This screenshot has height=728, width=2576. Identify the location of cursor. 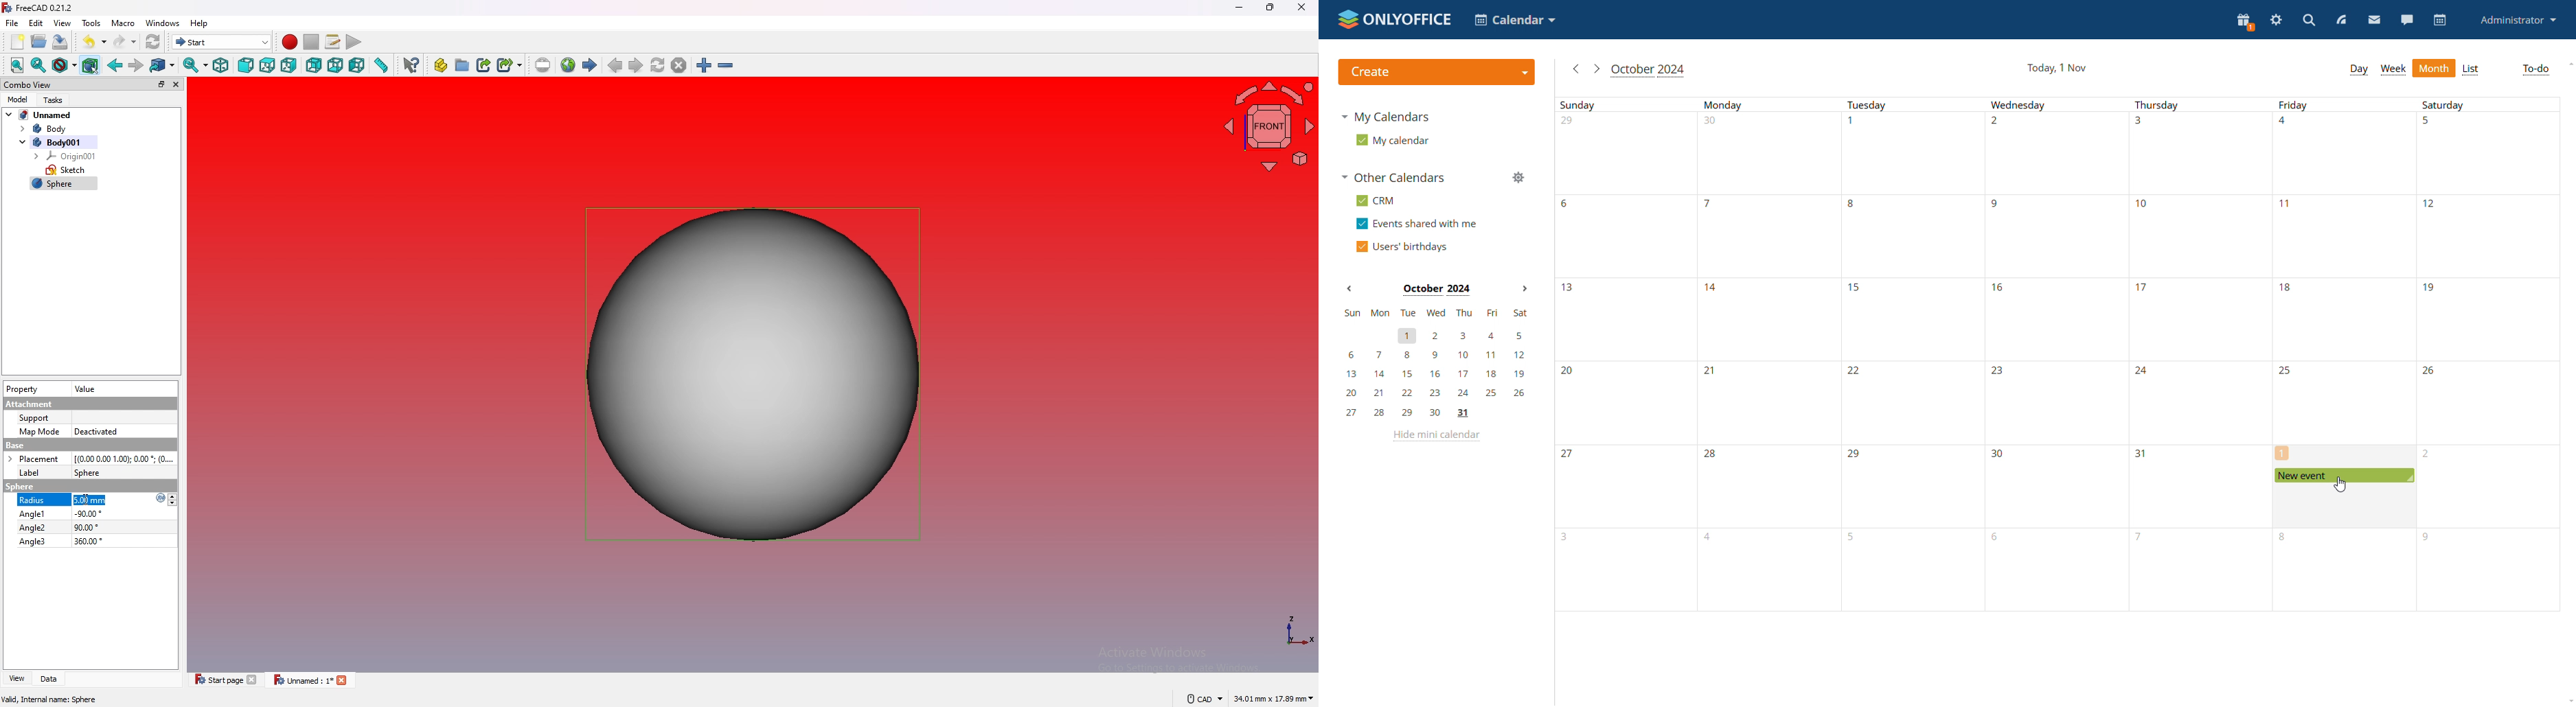
(2340, 485).